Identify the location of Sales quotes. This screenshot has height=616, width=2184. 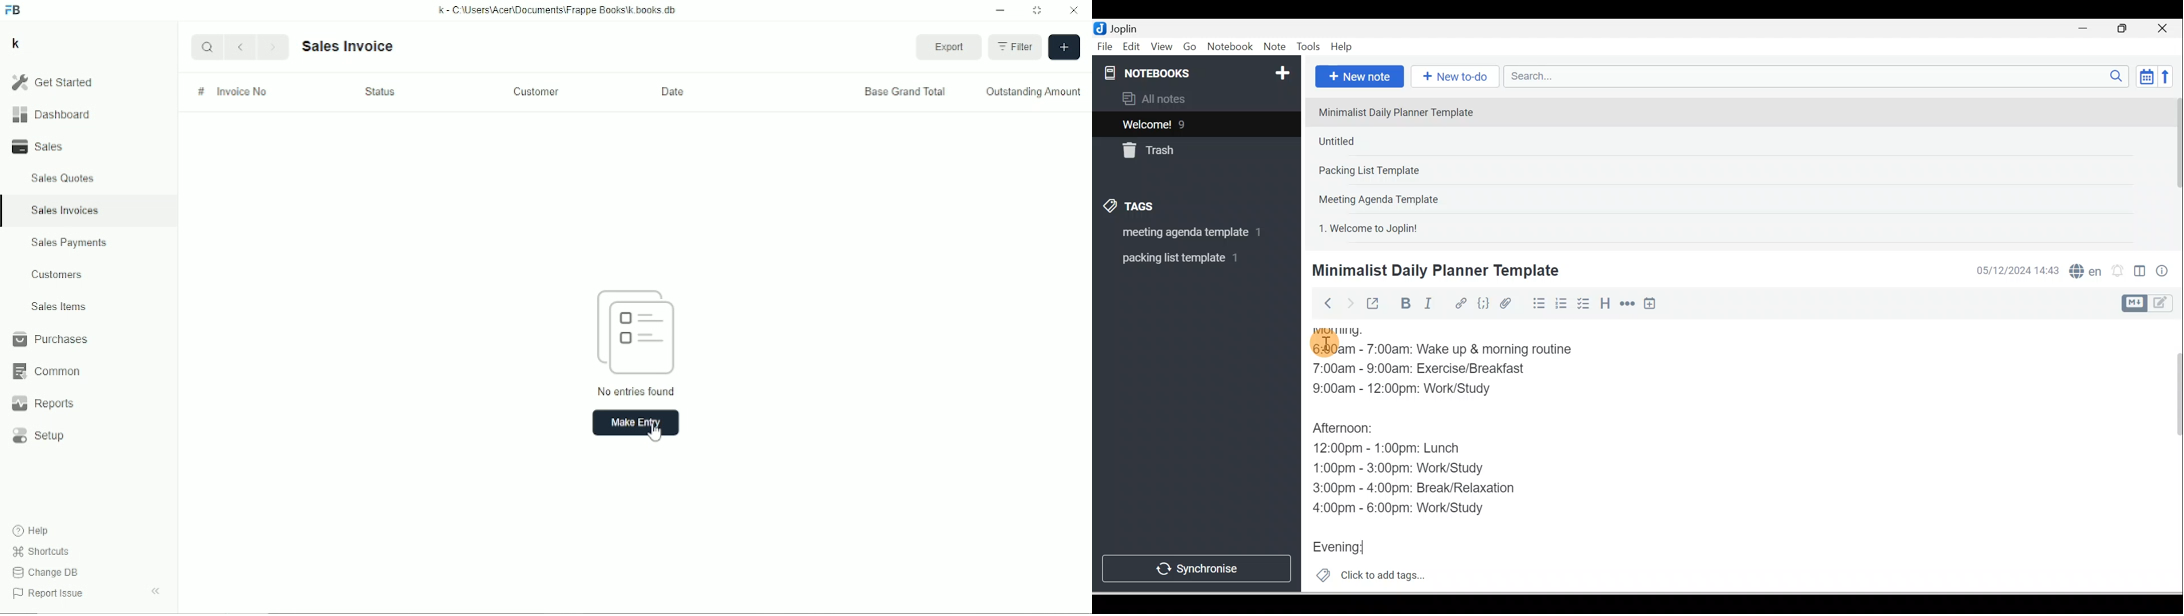
(61, 178).